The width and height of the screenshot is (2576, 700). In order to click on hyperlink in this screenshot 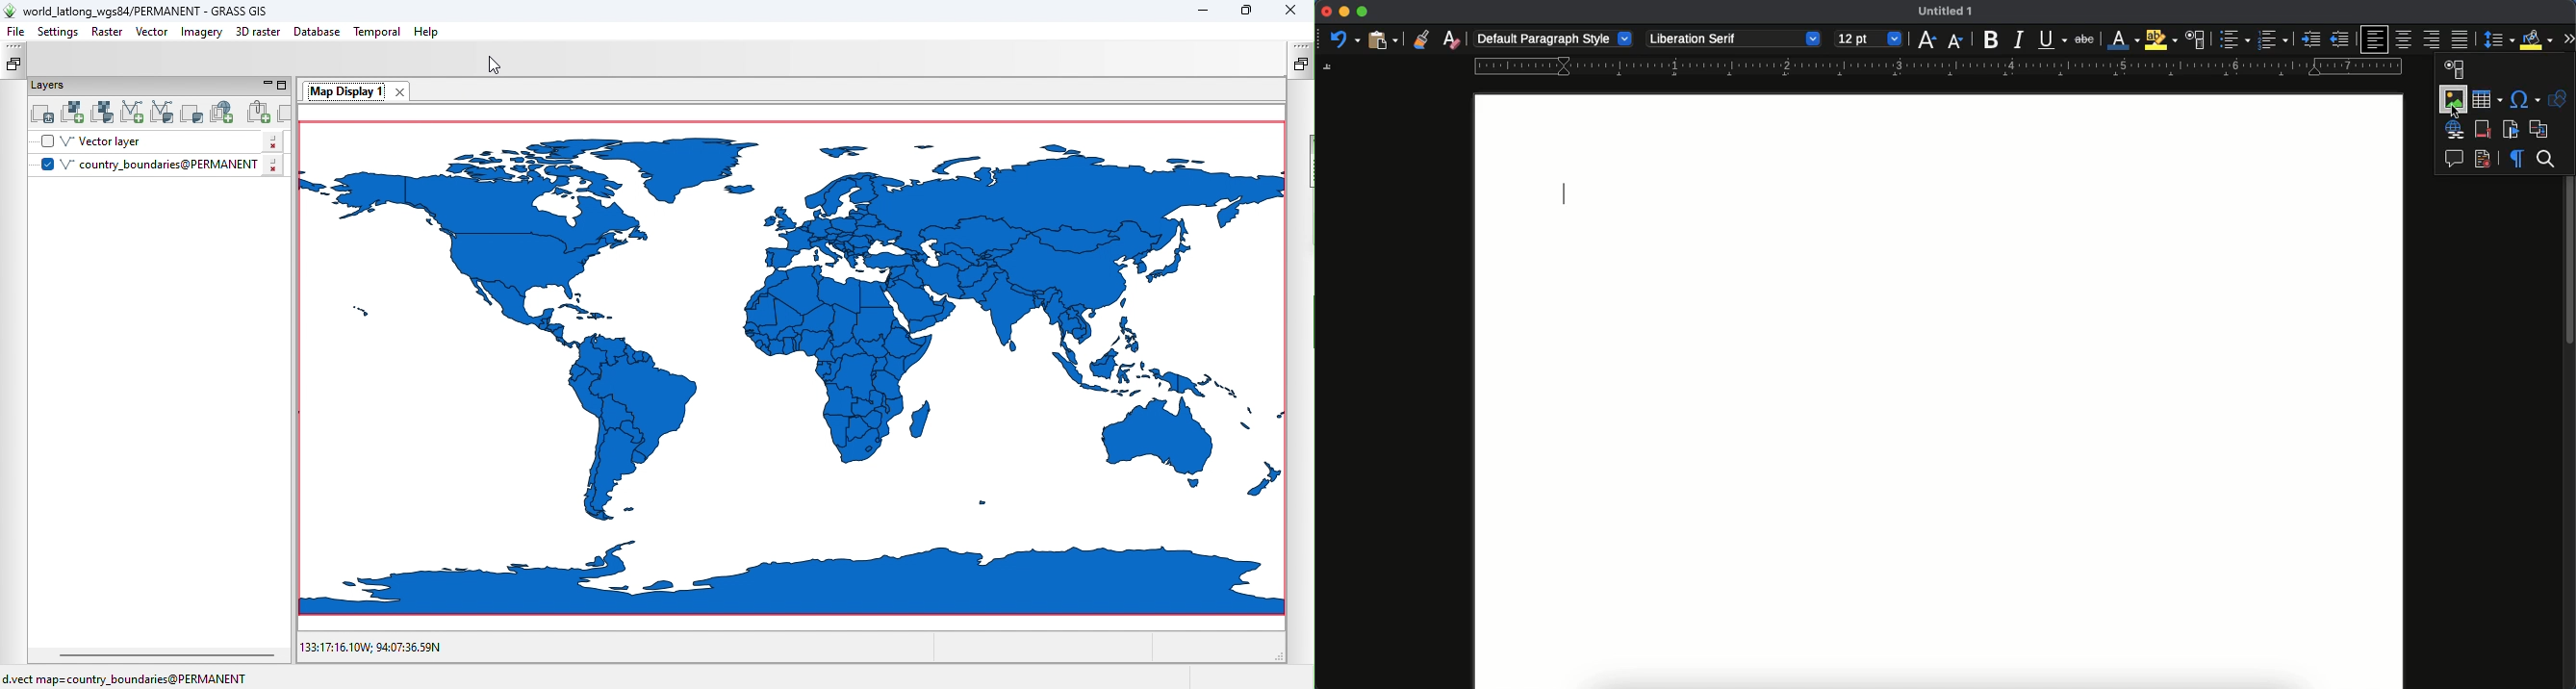, I will do `click(2455, 131)`.